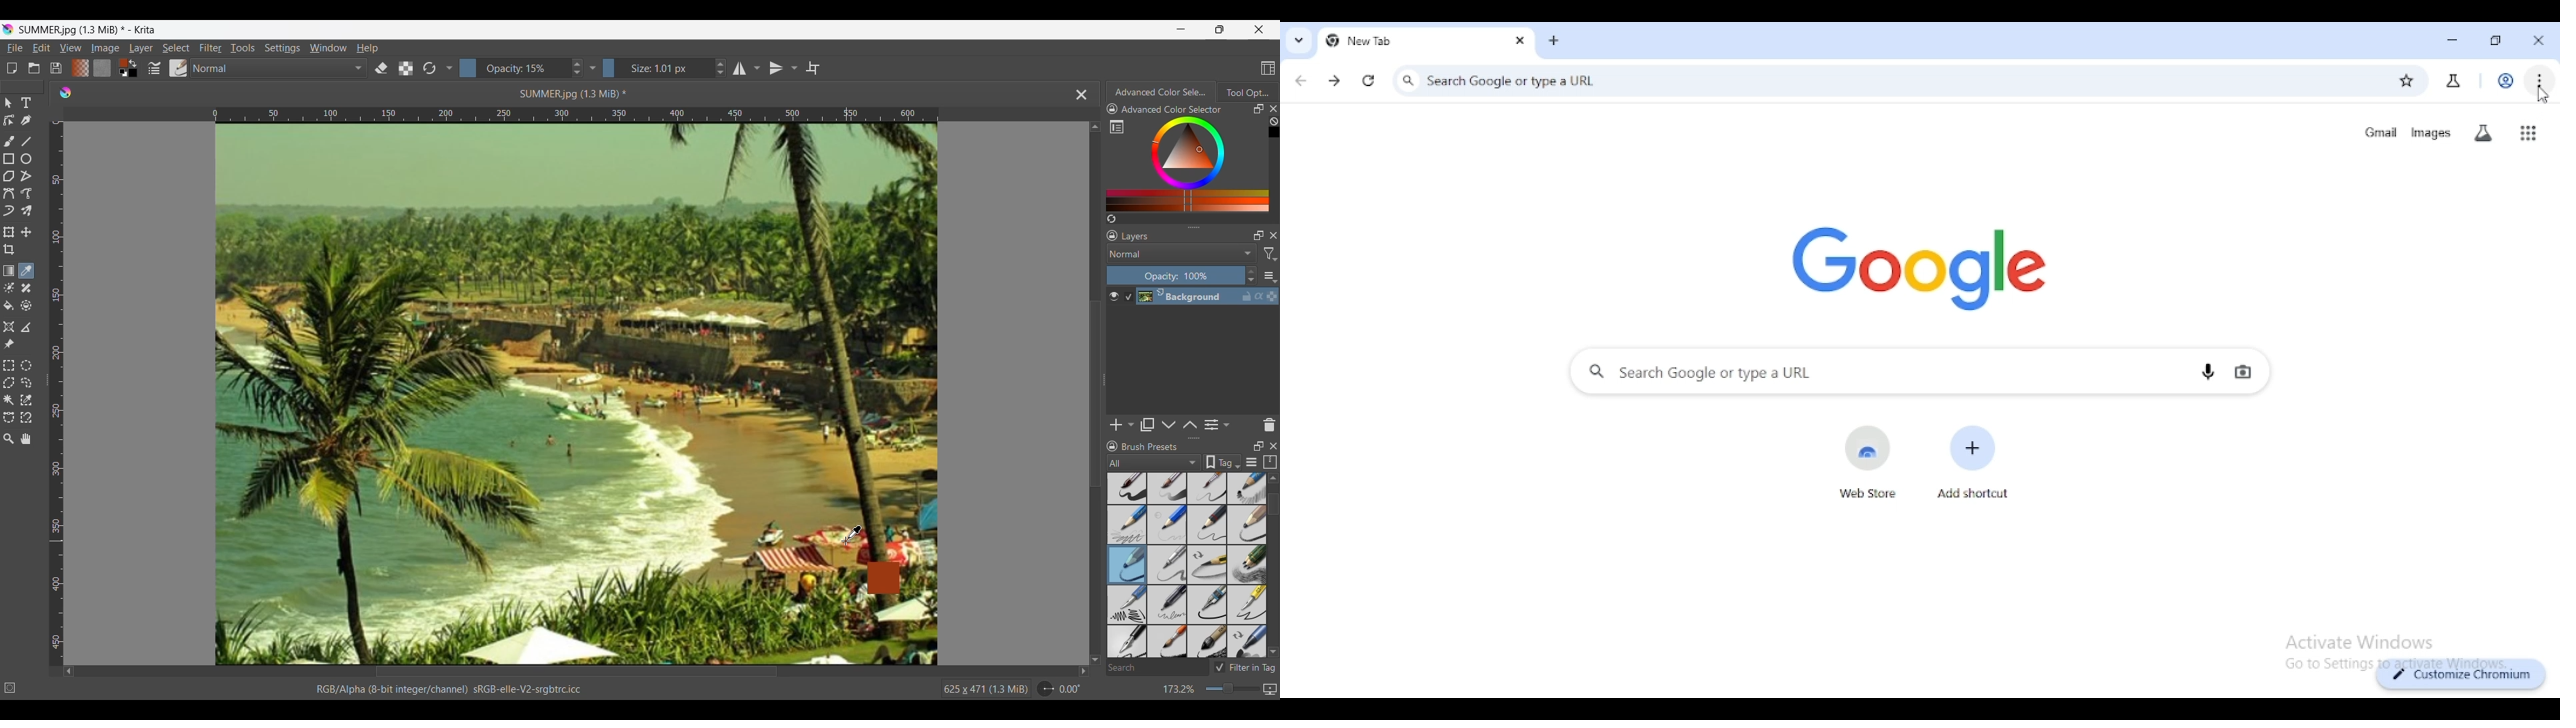 Image resolution: width=2576 pixels, height=728 pixels. Describe the element at coordinates (9, 103) in the screenshot. I see `Select shapes tool` at that location.